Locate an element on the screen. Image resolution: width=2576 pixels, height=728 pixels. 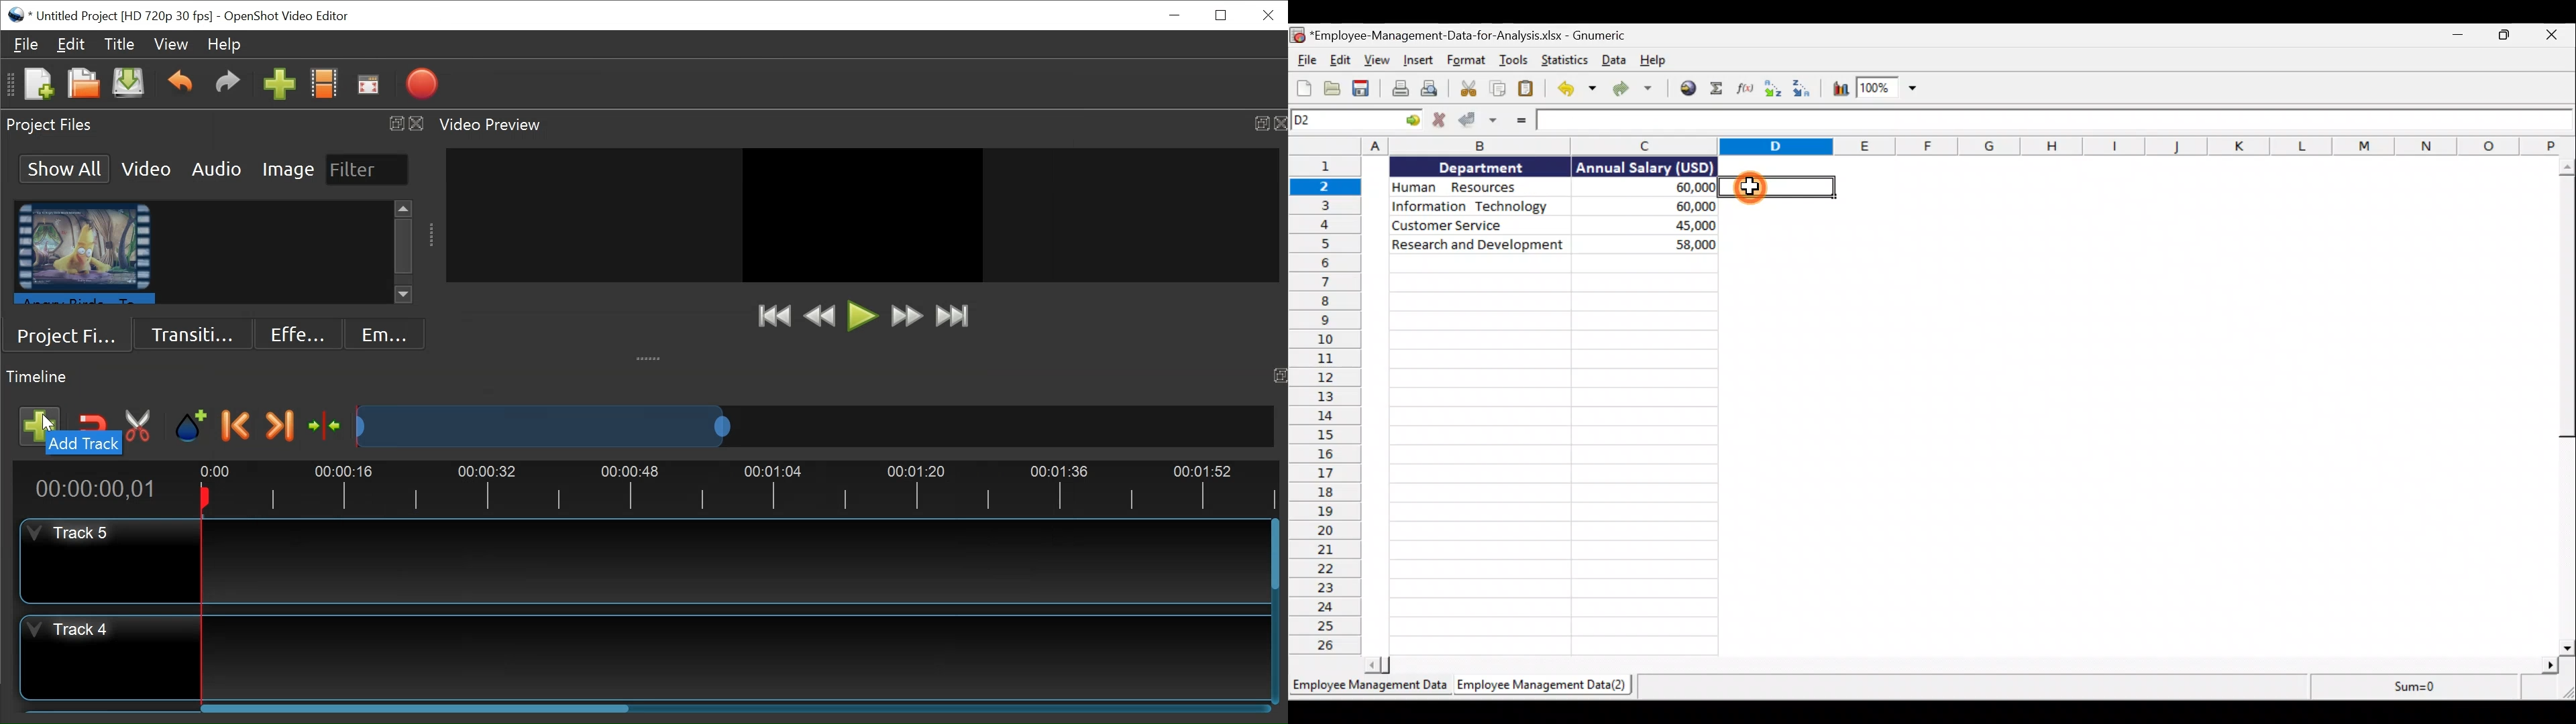
Open File is located at coordinates (83, 84).